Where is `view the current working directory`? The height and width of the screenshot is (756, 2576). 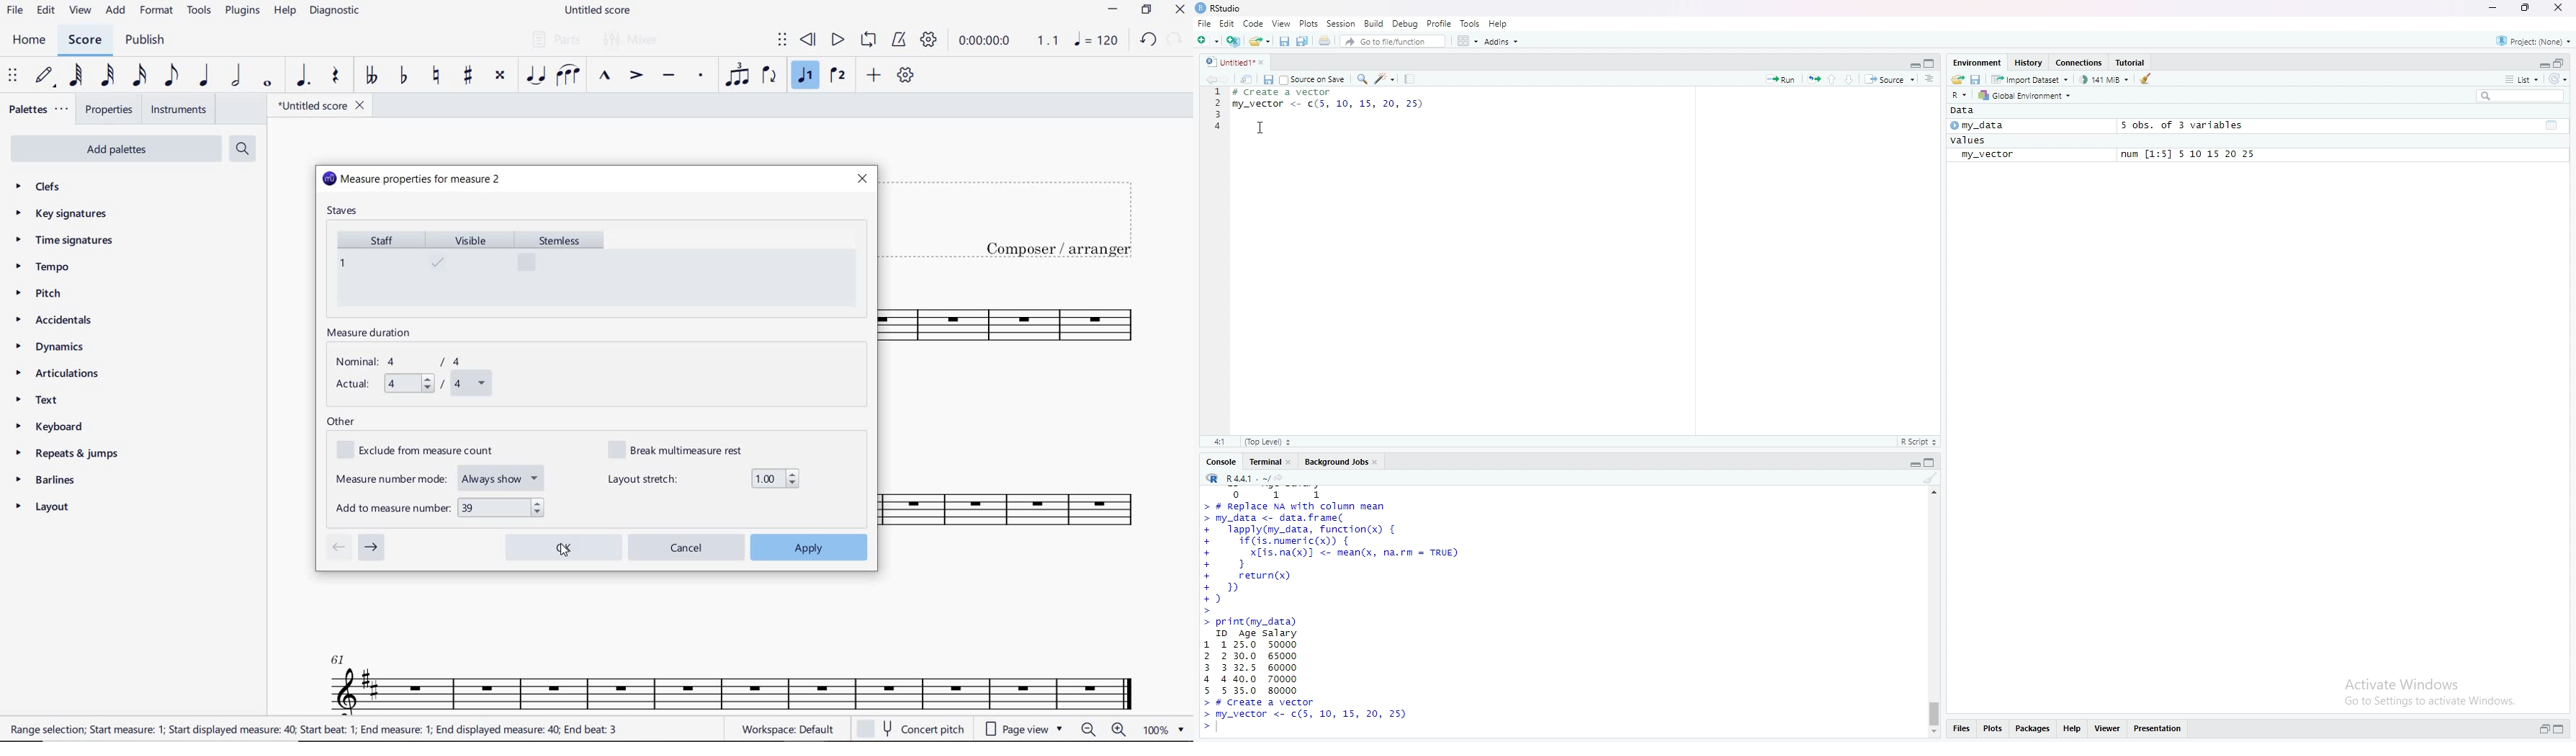
view the current working directory is located at coordinates (1283, 478).